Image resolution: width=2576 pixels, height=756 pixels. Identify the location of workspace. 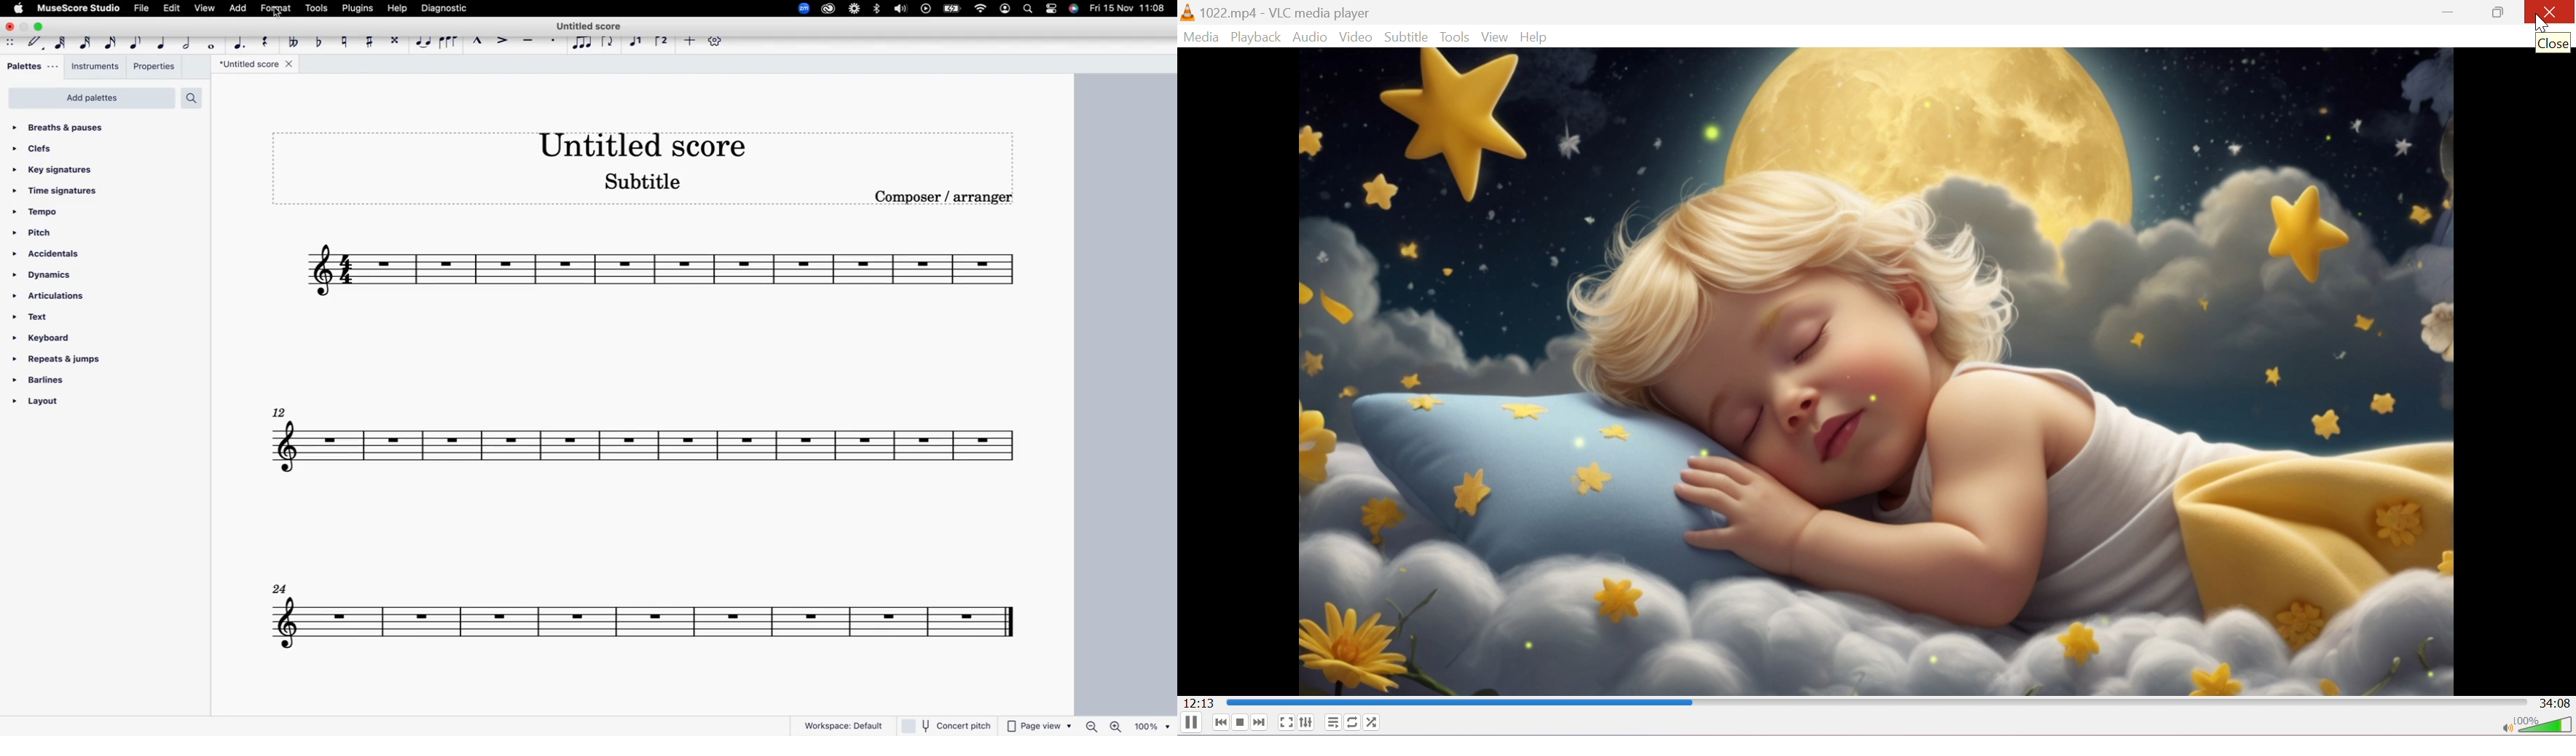
(846, 726).